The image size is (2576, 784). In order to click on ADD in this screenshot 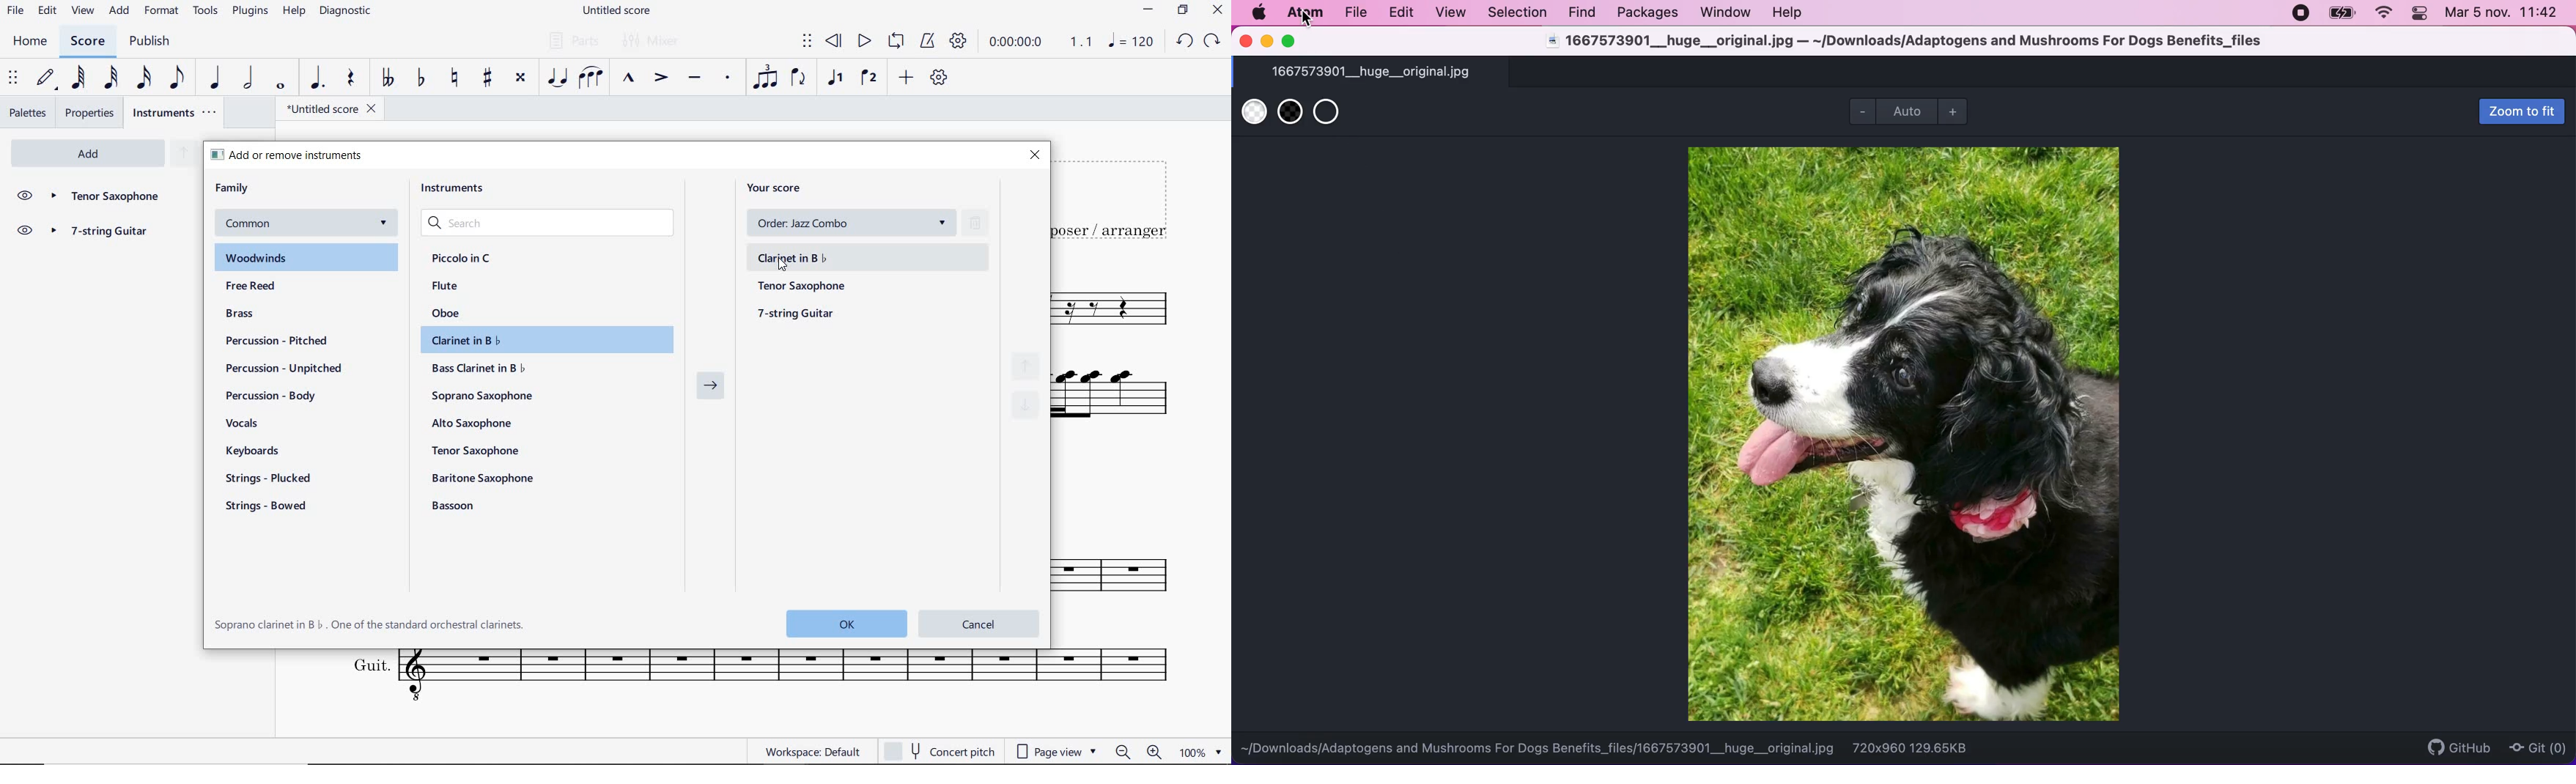, I will do `click(907, 78)`.